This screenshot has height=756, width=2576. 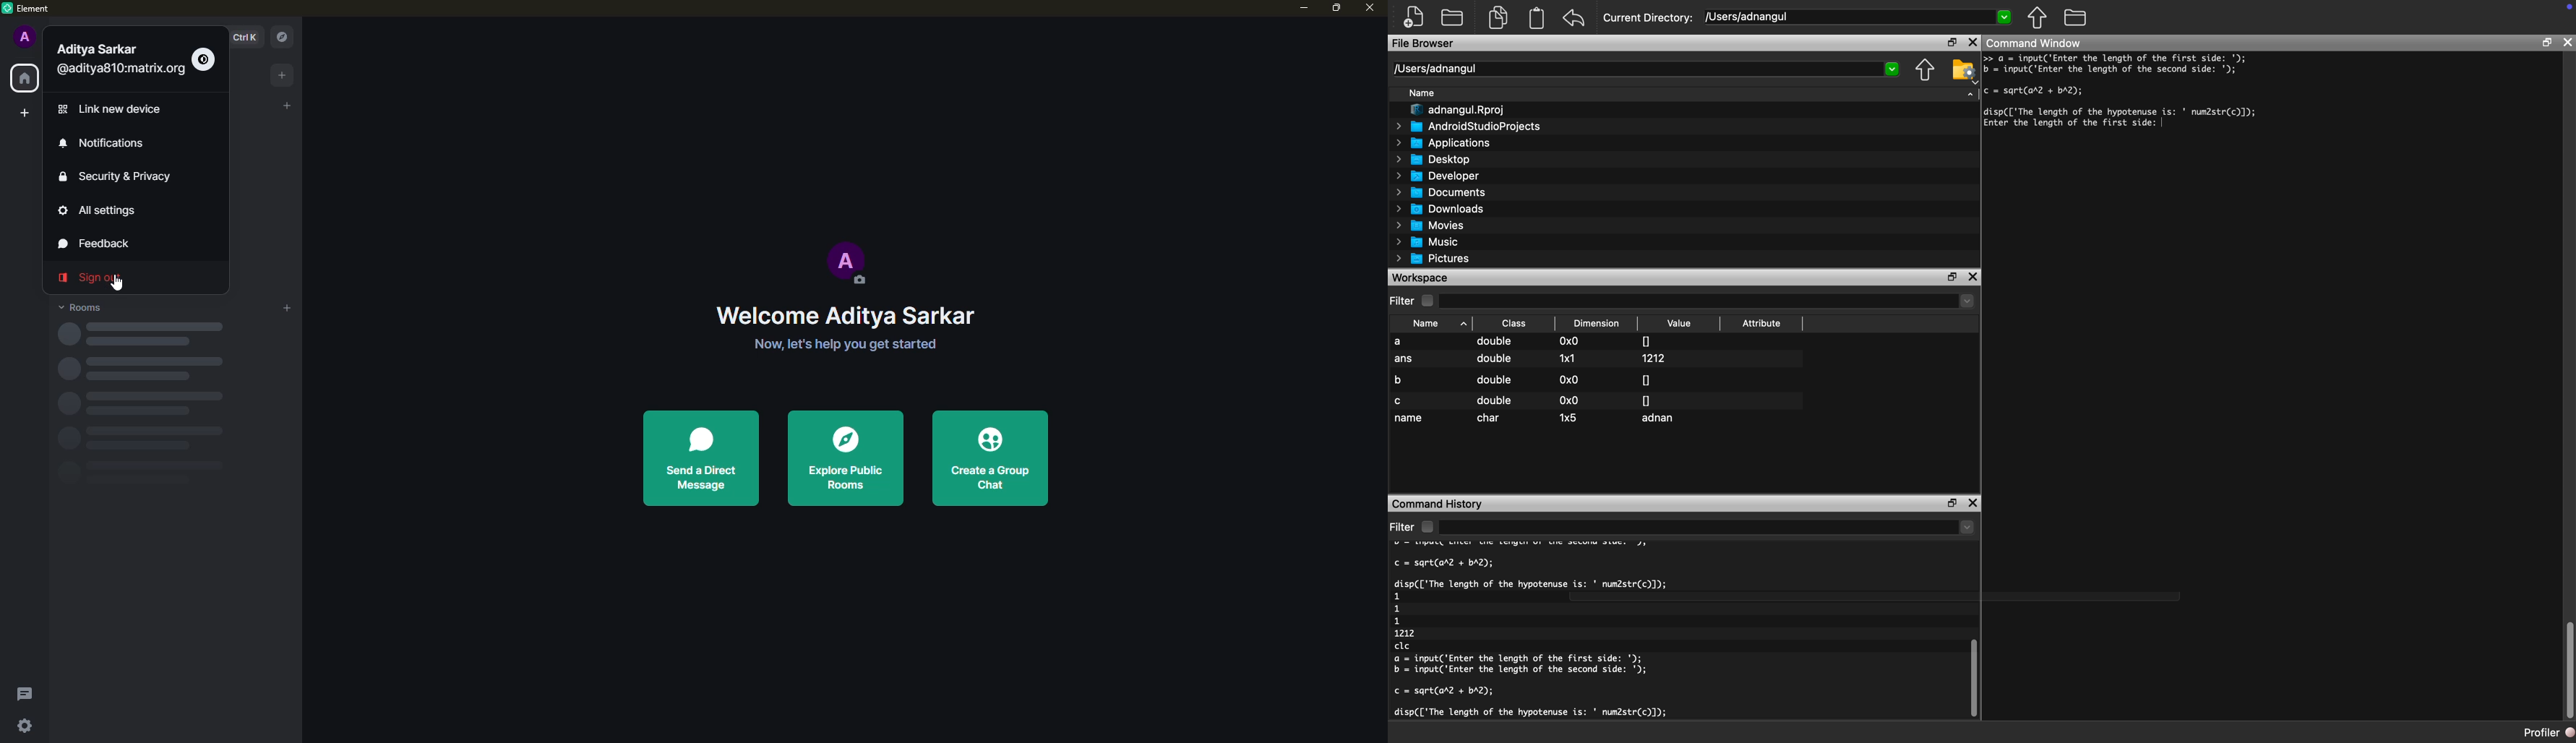 What do you see at coordinates (2037, 17) in the screenshot?
I see `move up` at bounding box center [2037, 17].